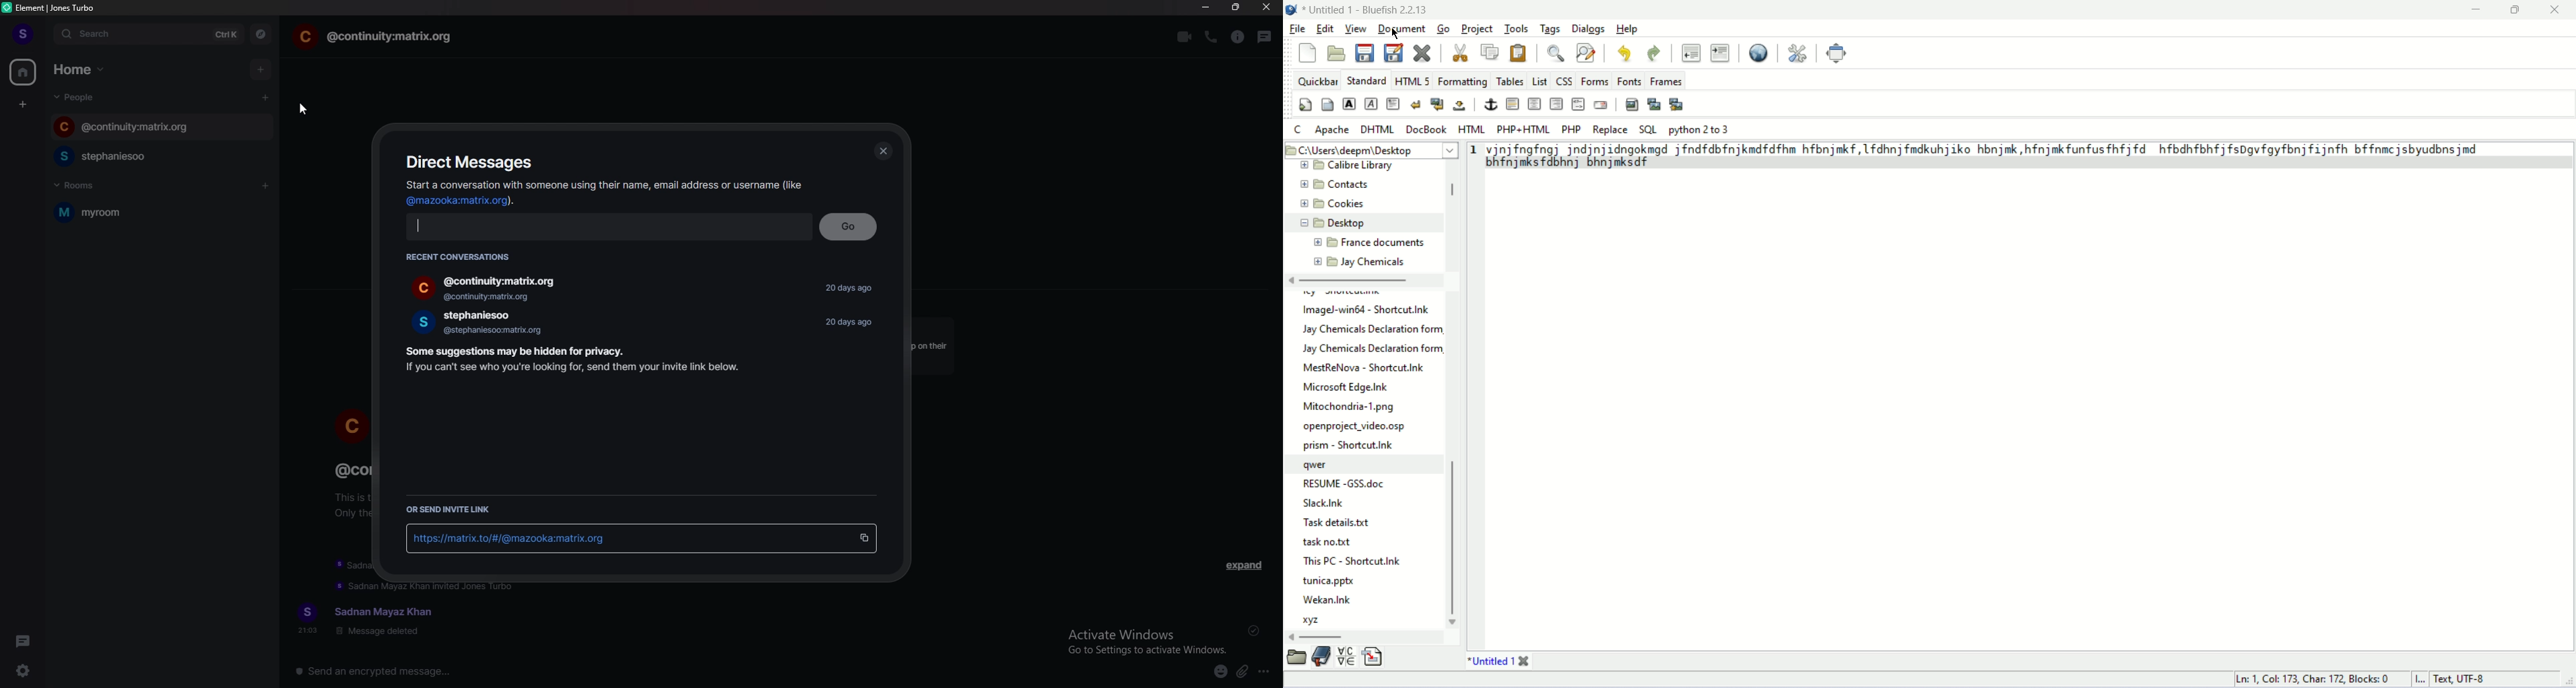  Describe the element at coordinates (23, 71) in the screenshot. I see `home` at that location.